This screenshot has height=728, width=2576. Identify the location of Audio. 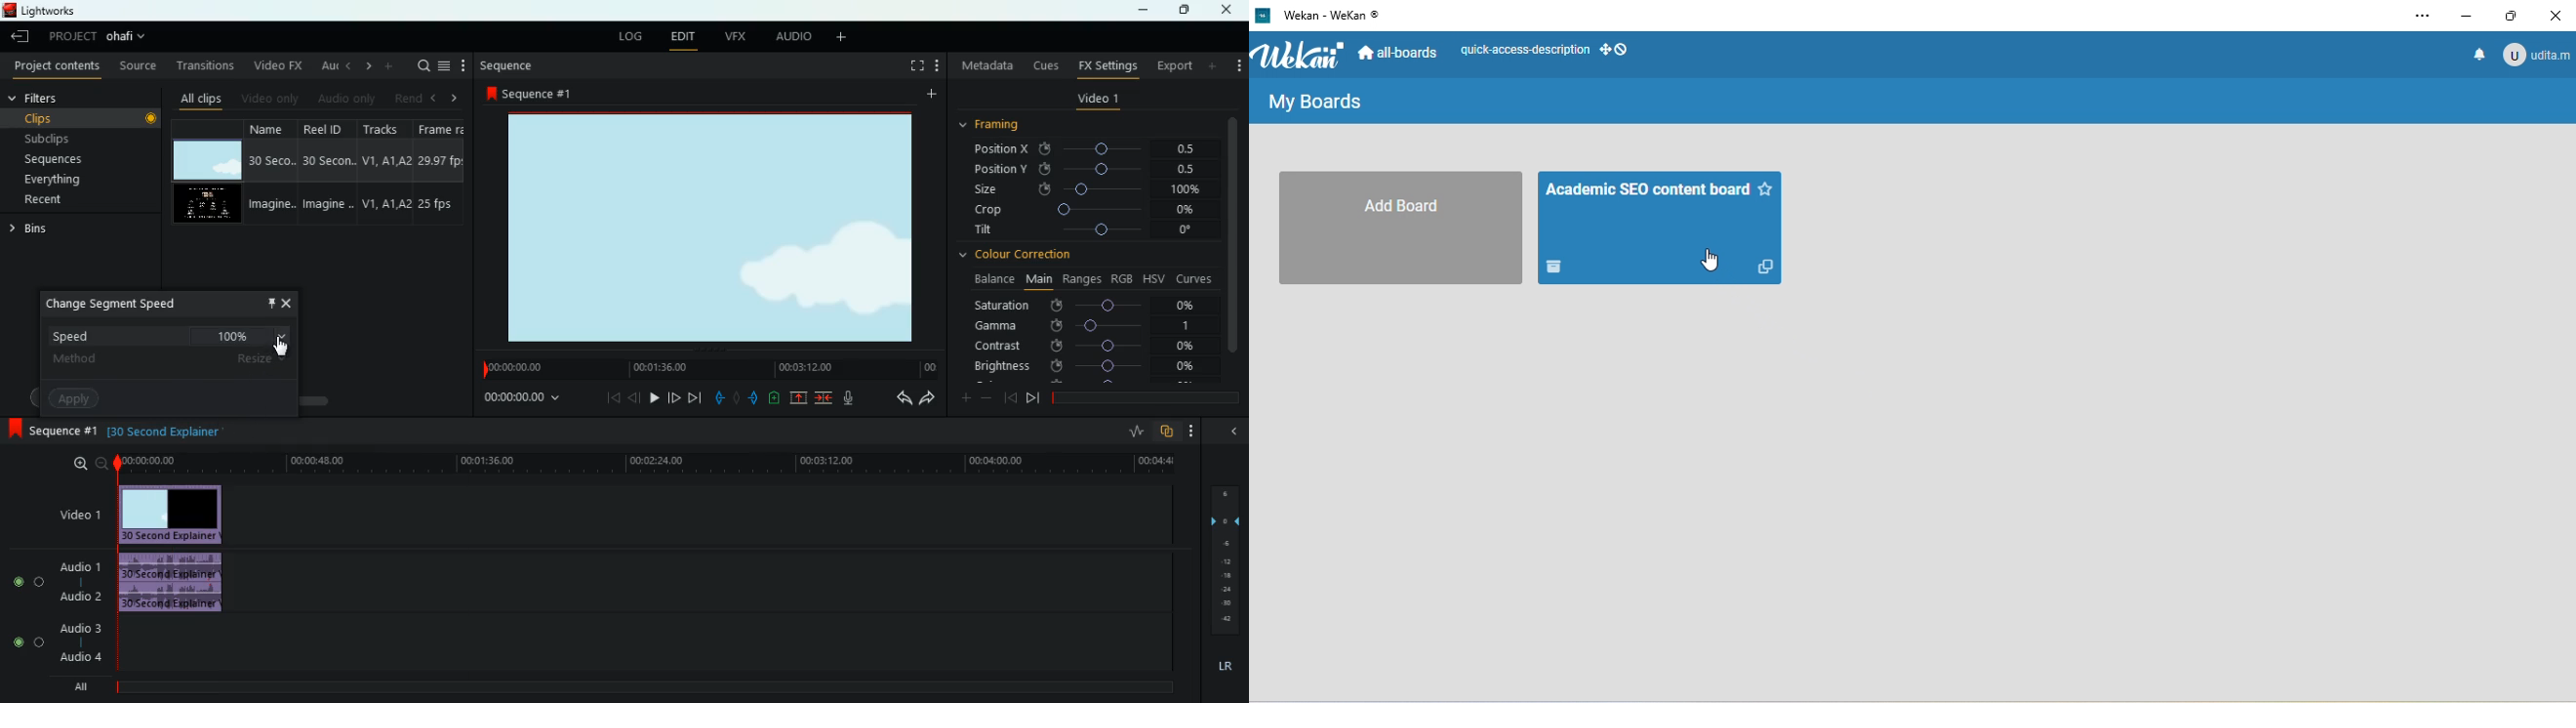
(27, 642).